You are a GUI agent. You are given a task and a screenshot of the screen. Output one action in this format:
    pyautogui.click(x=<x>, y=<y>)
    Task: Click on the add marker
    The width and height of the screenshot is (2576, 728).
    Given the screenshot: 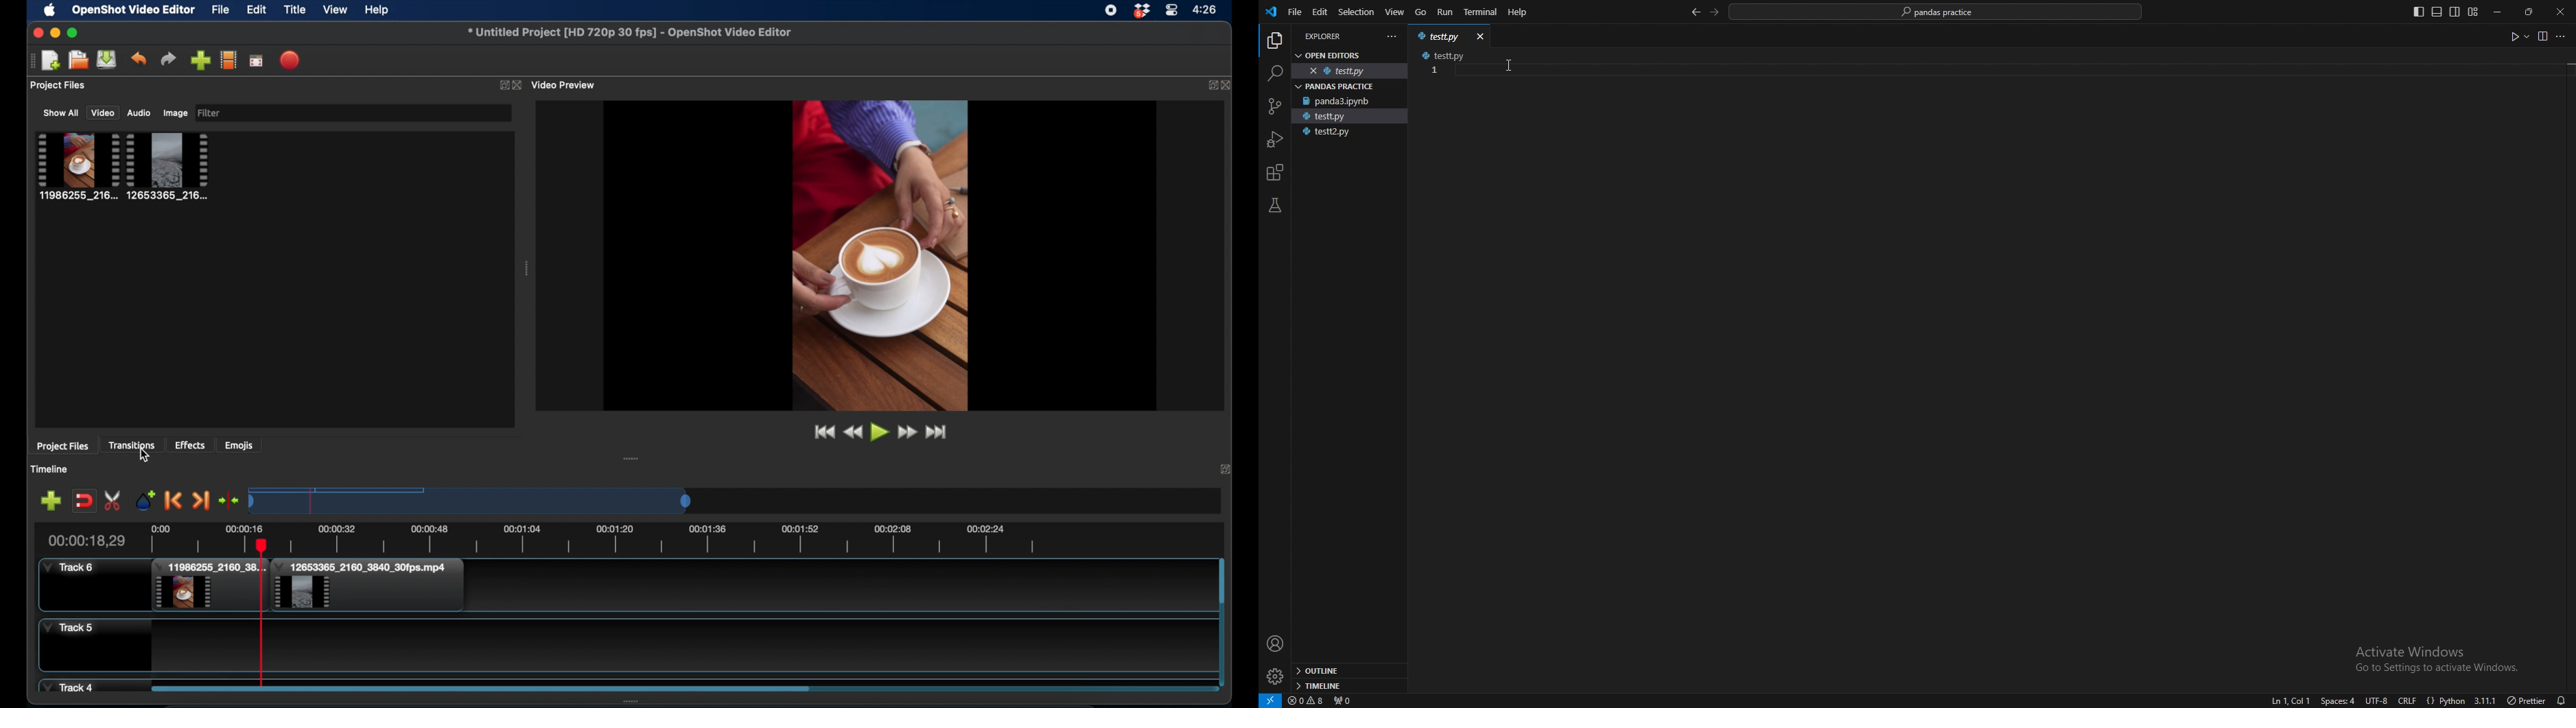 What is the action you would take?
    pyautogui.click(x=146, y=500)
    